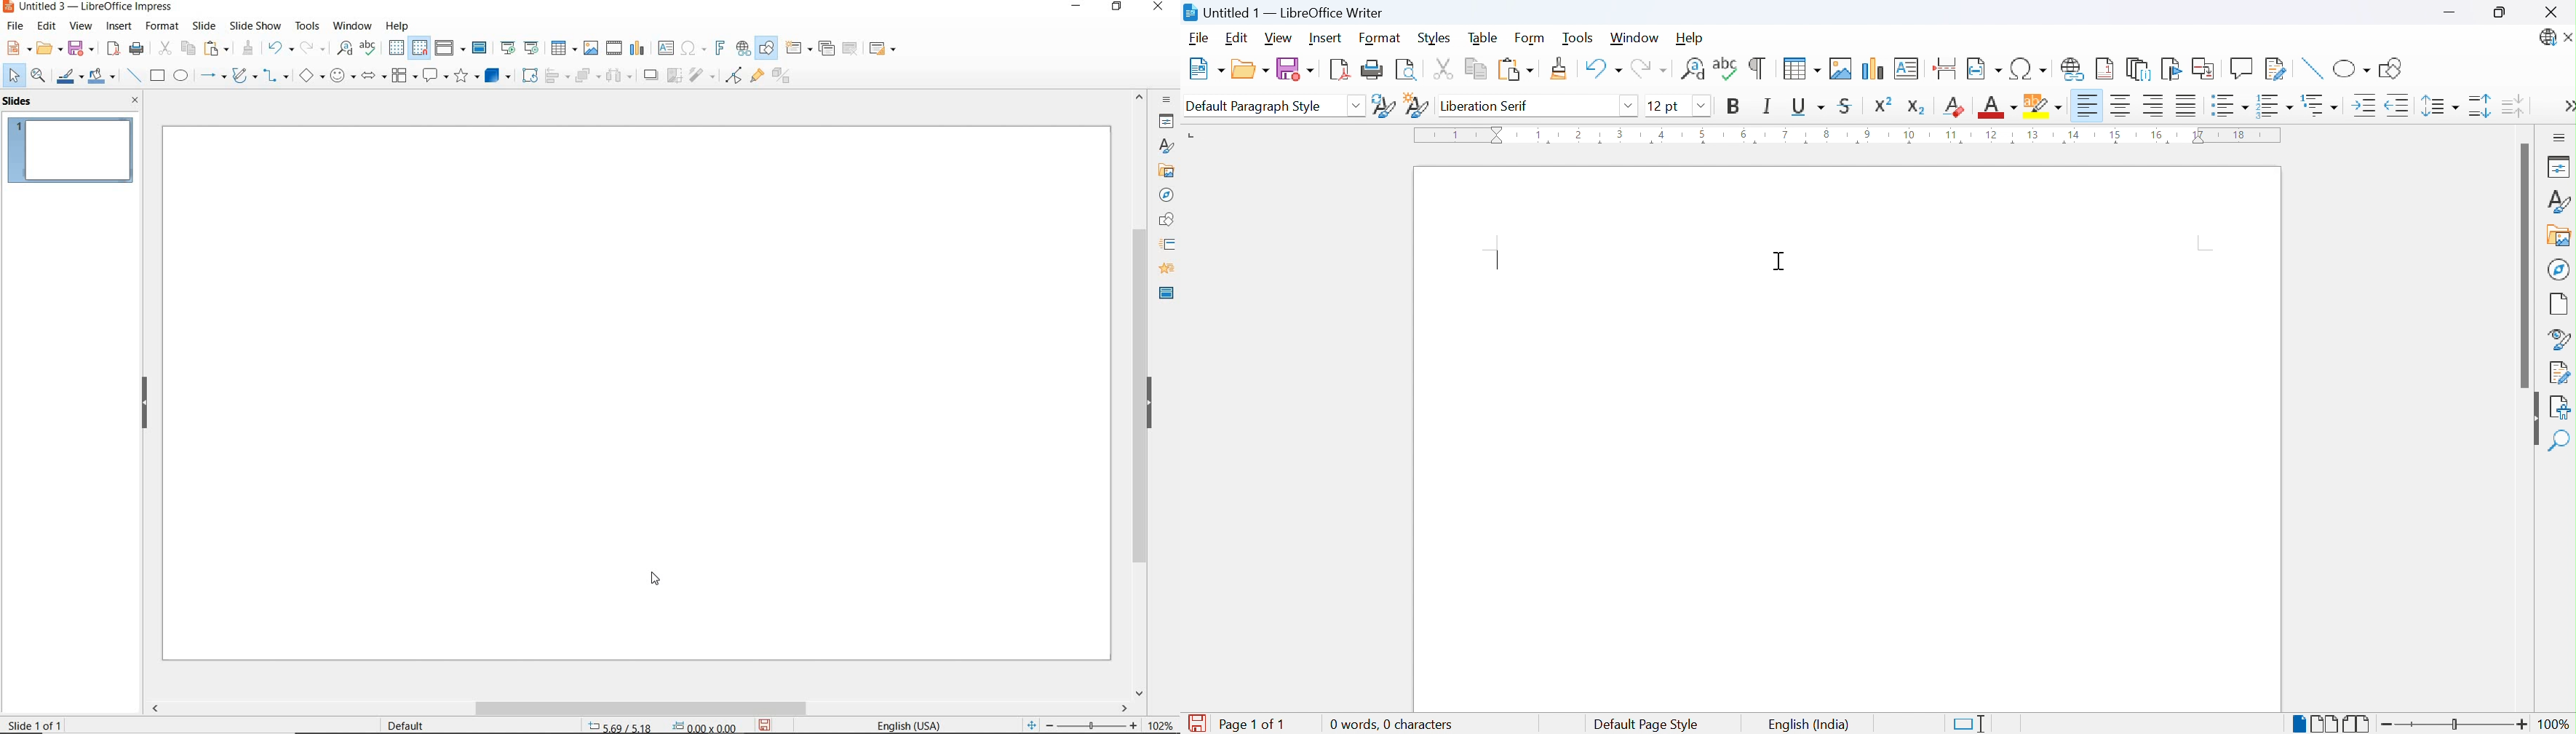  Describe the element at coordinates (2440, 106) in the screenshot. I see `Set line spacing` at that location.